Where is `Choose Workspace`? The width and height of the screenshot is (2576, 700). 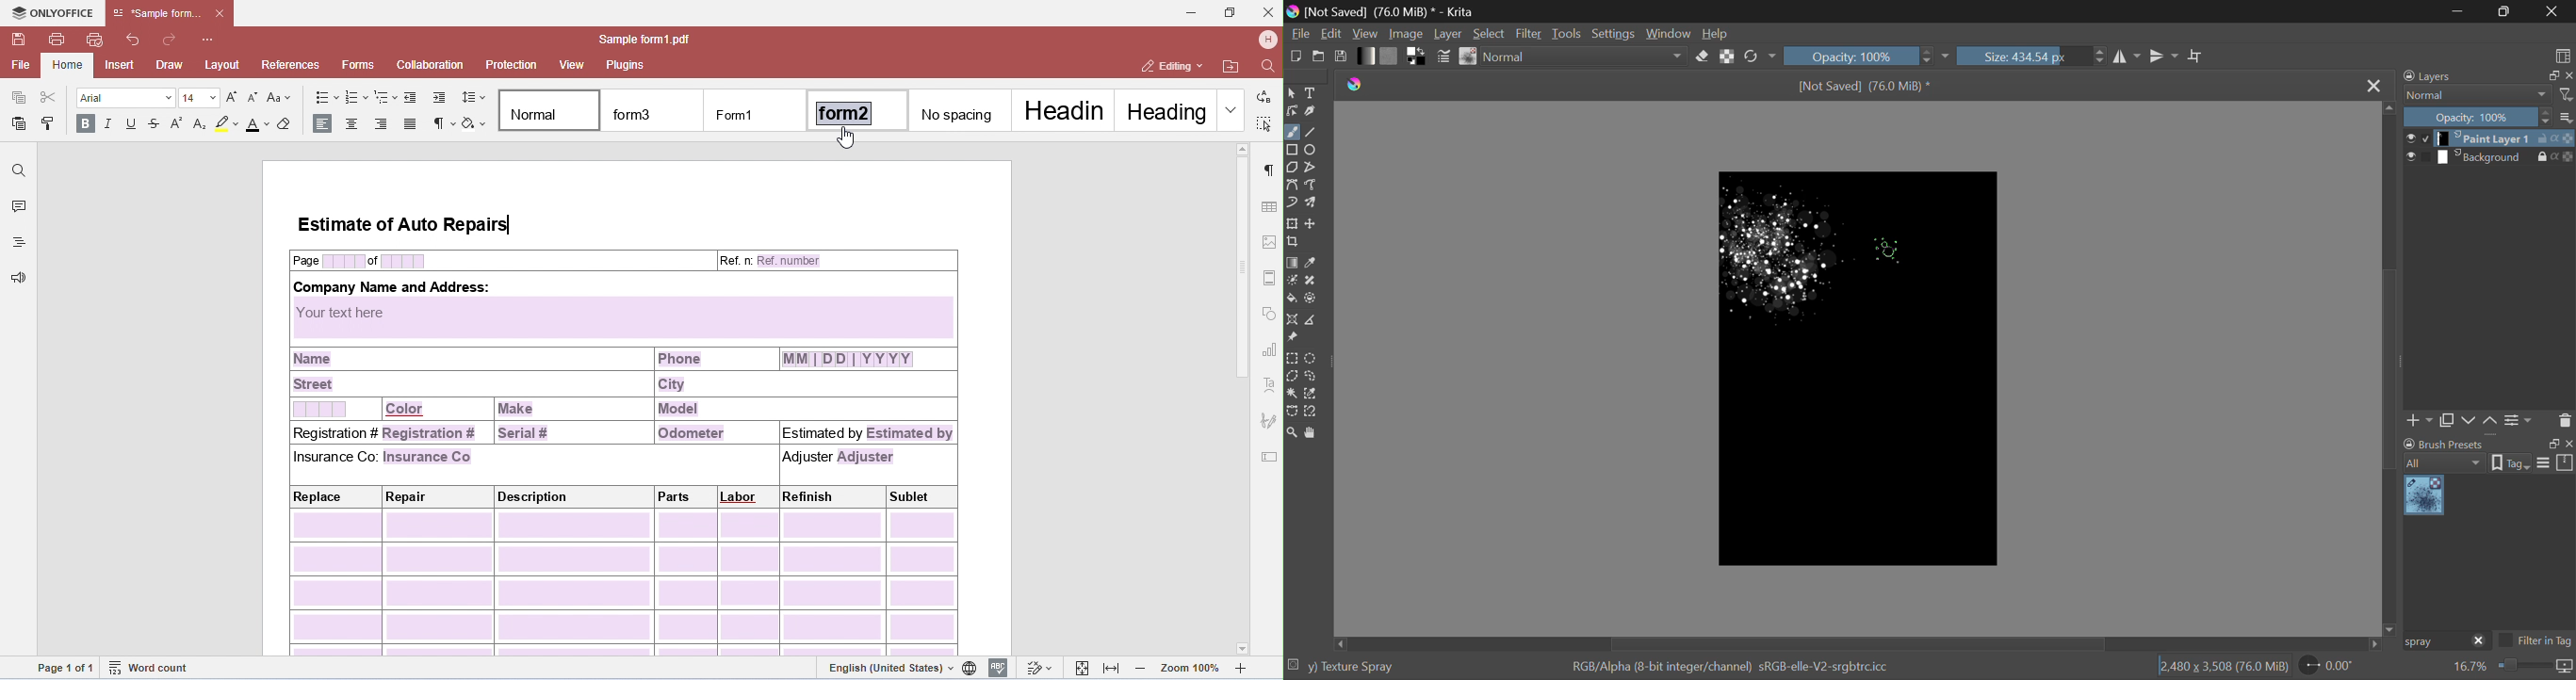 Choose Workspace is located at coordinates (2563, 55).